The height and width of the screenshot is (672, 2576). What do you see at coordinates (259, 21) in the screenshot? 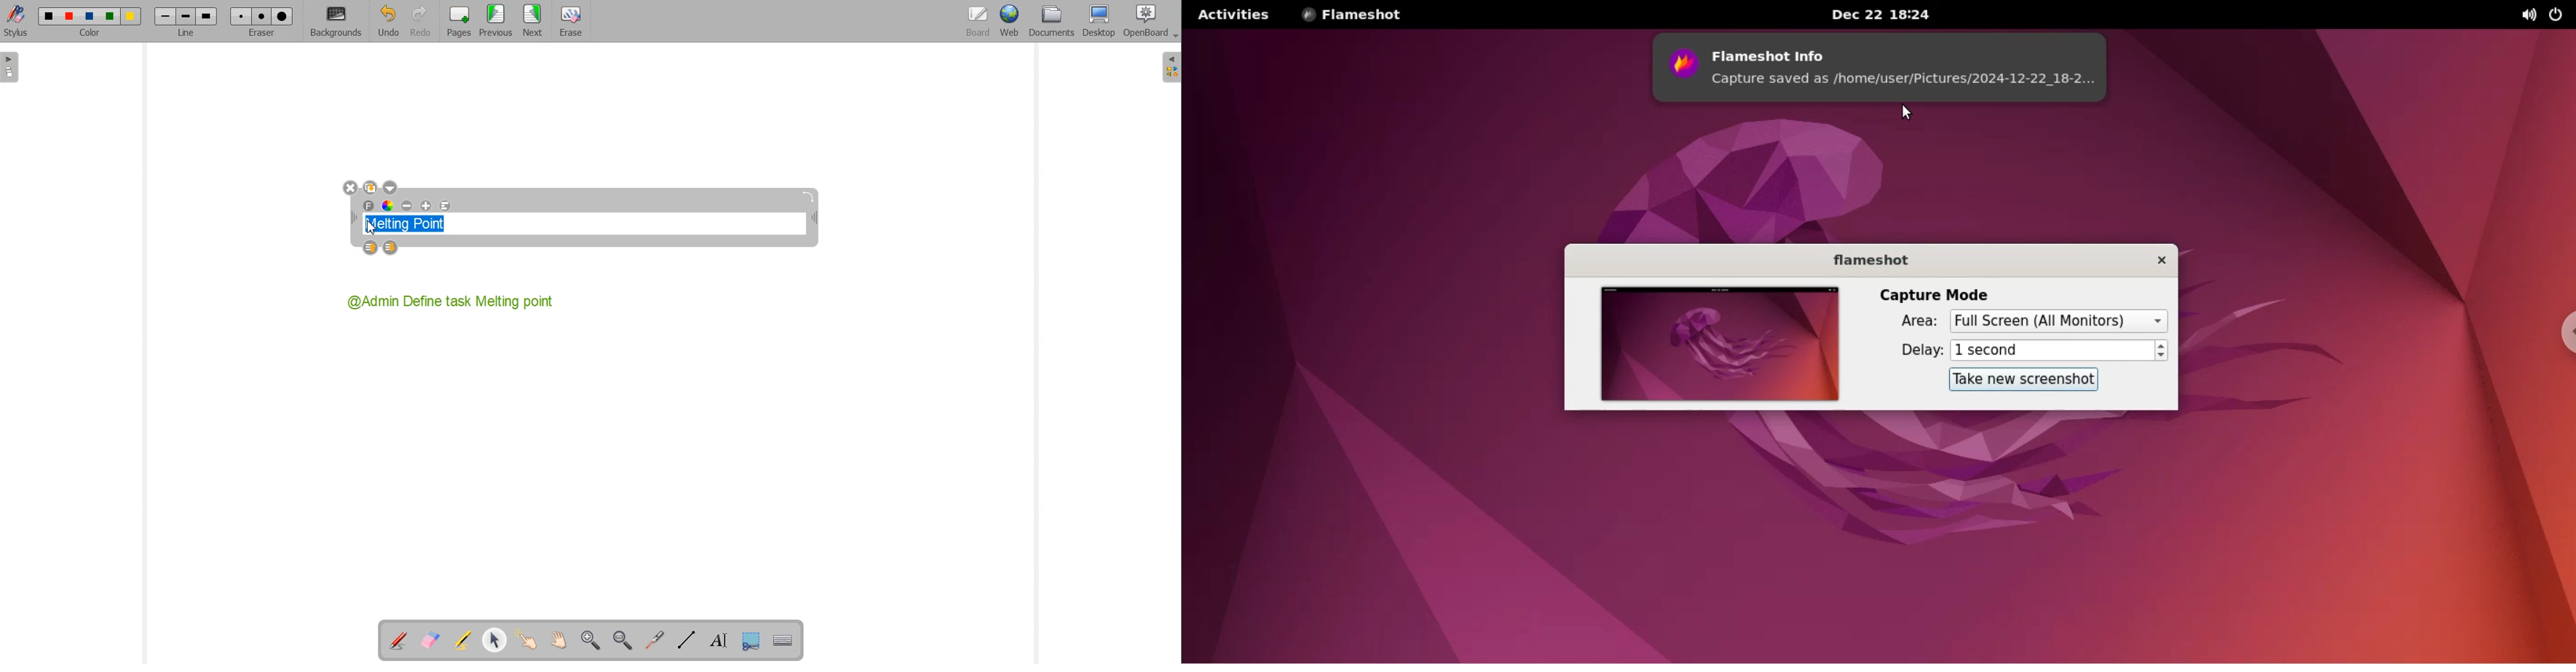
I see `Eraser` at bounding box center [259, 21].